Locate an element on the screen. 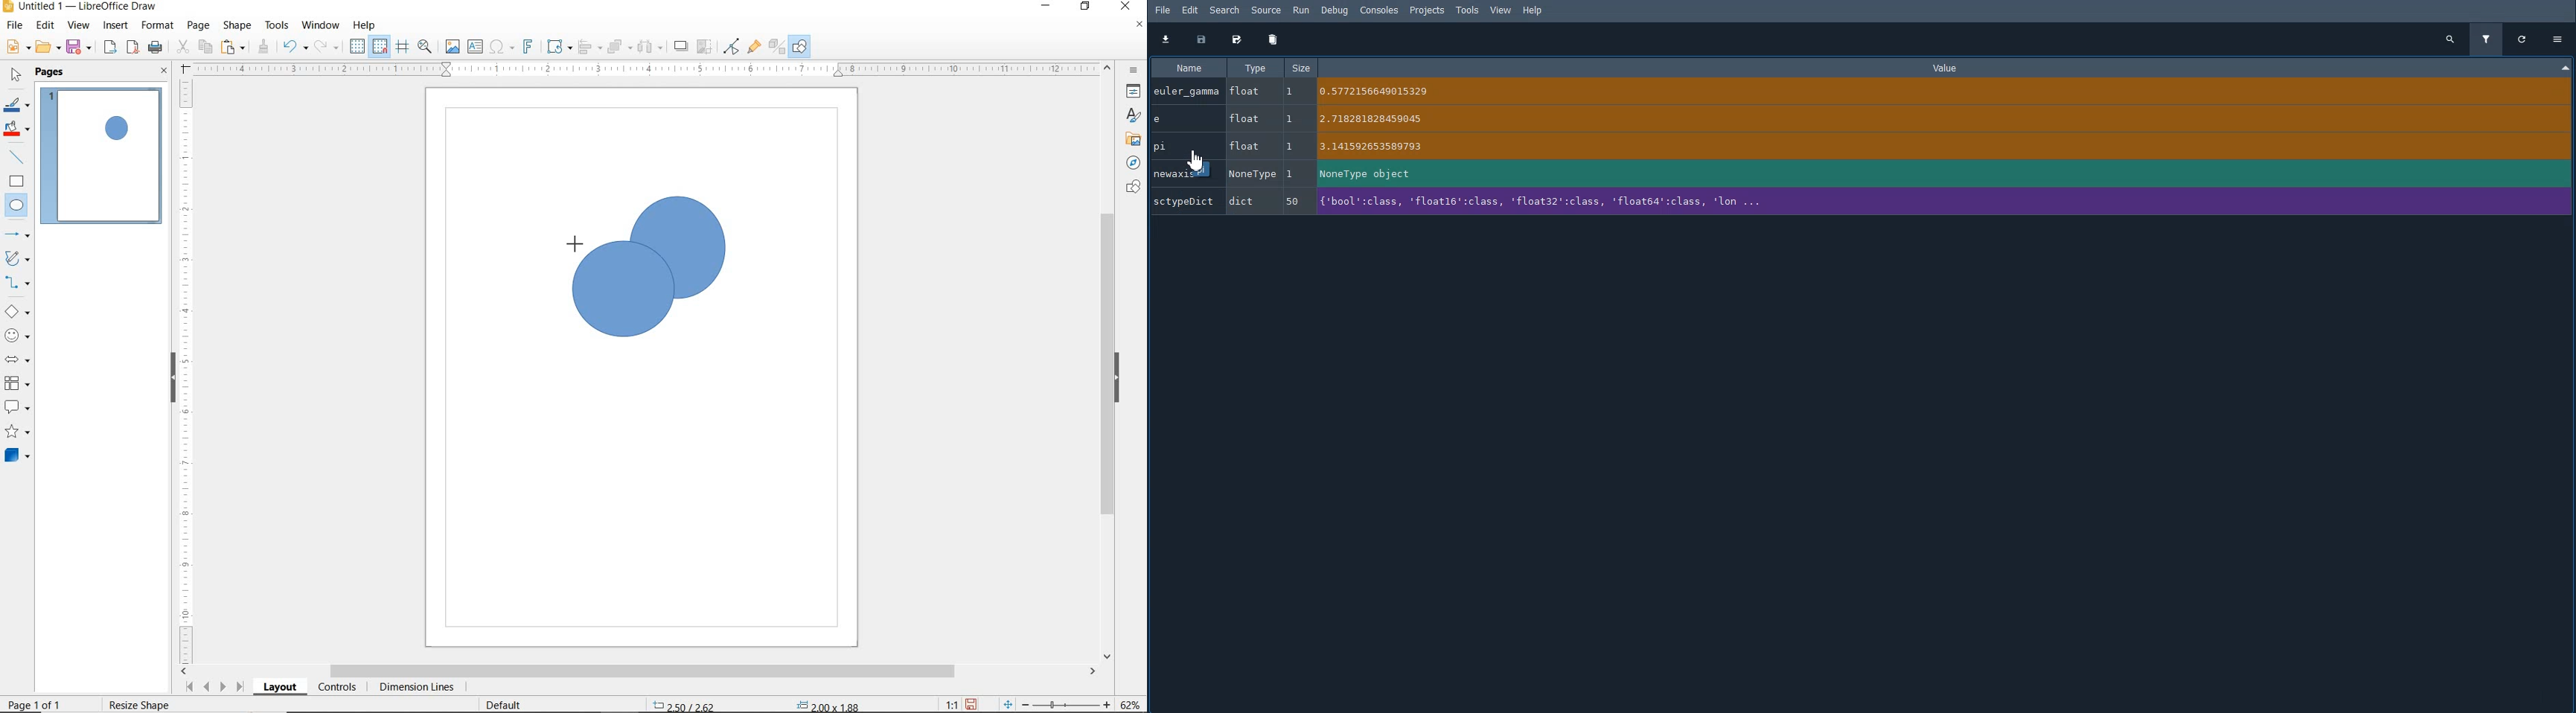 The image size is (2576, 728). Source is located at coordinates (1265, 9).